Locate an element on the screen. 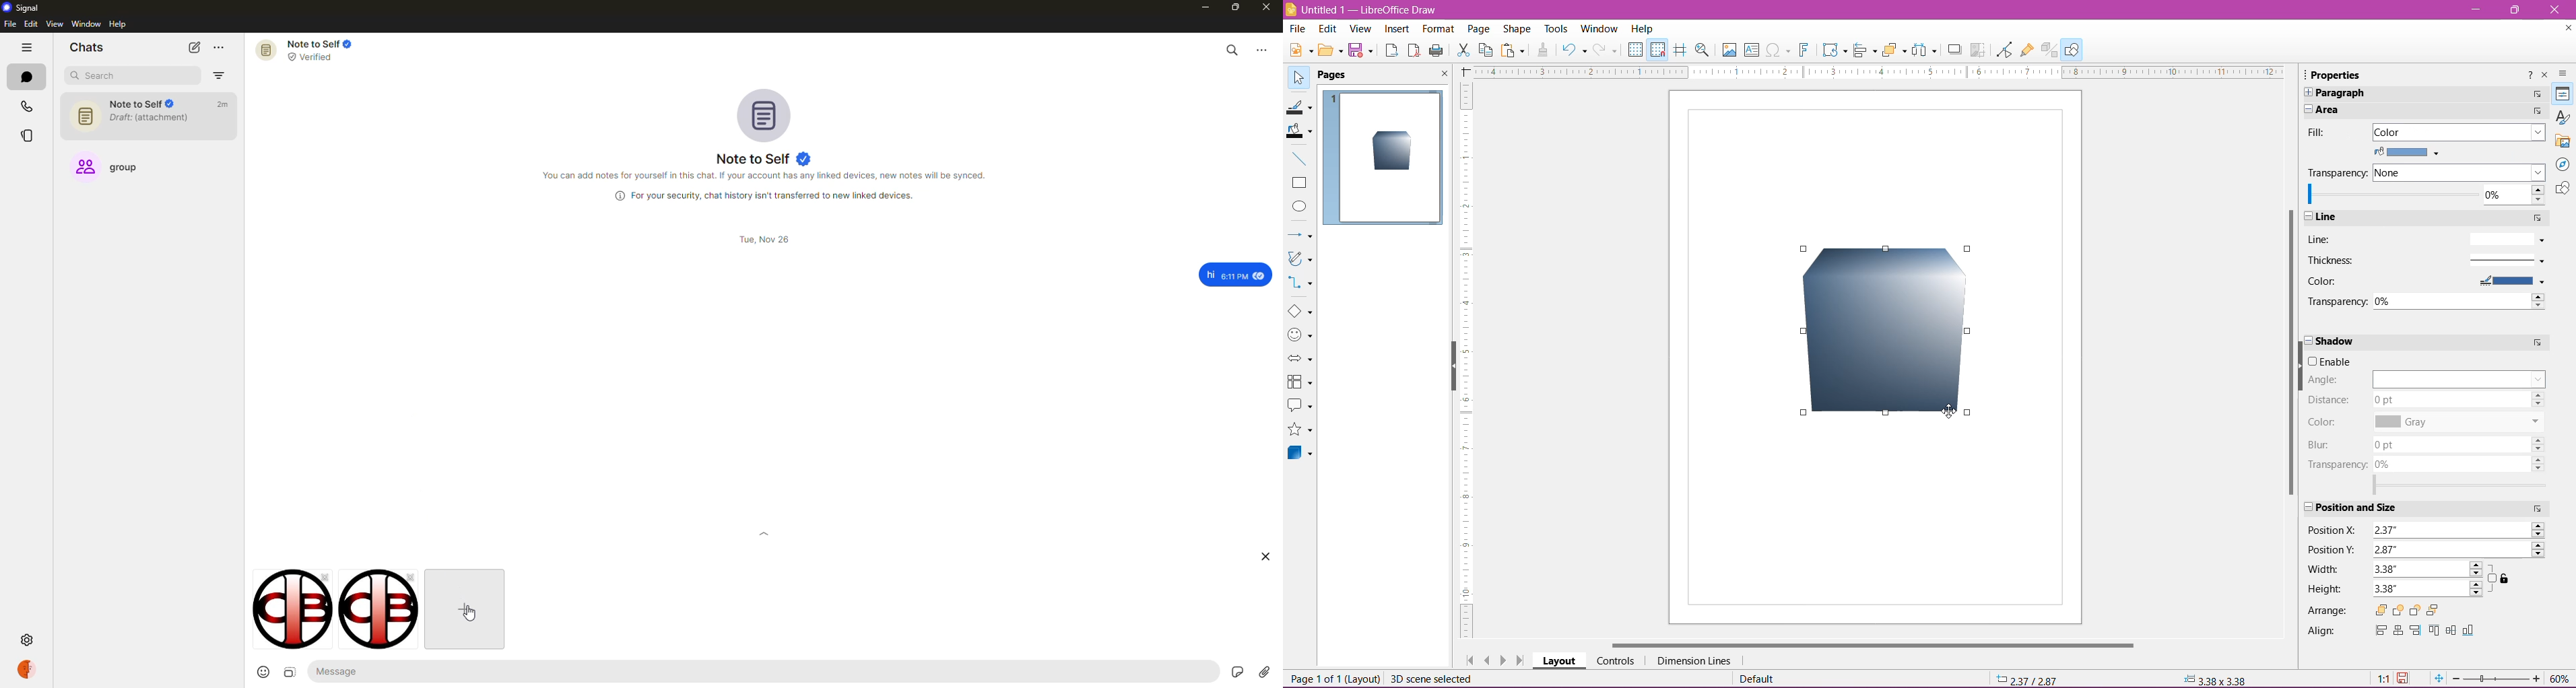 This screenshot has height=700, width=2576. More Options is located at coordinates (2540, 509).